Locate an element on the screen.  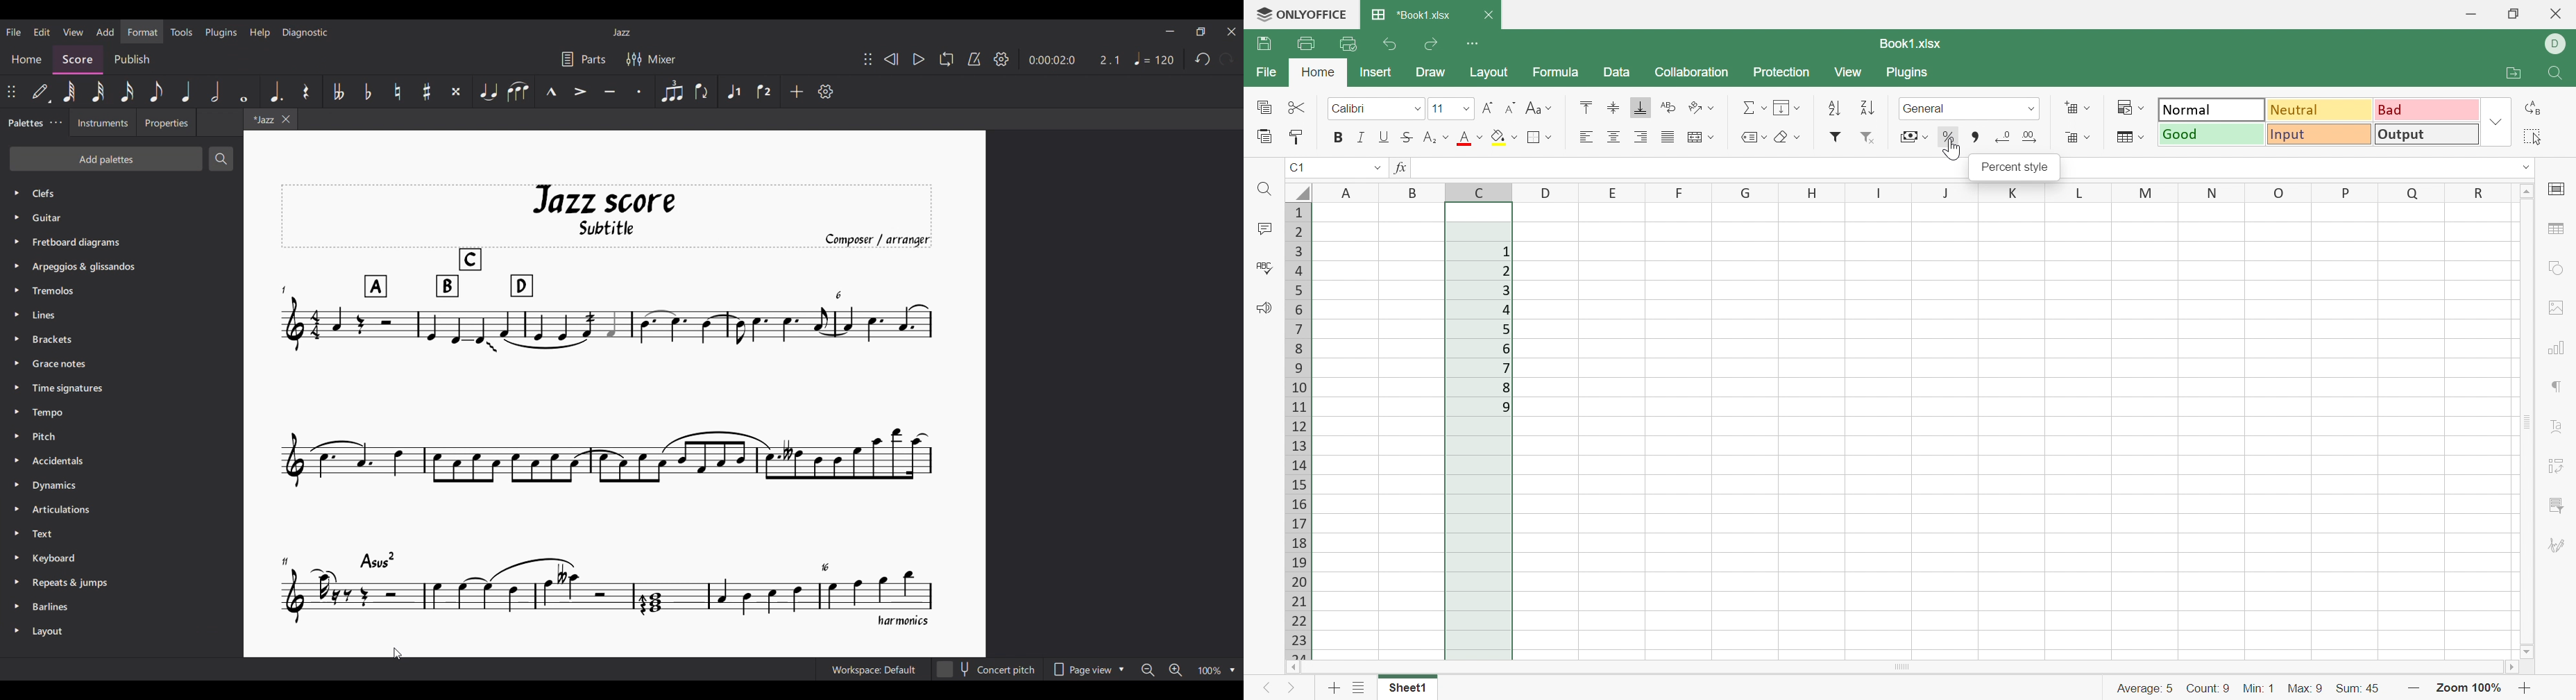
Fill is located at coordinates (1788, 107).